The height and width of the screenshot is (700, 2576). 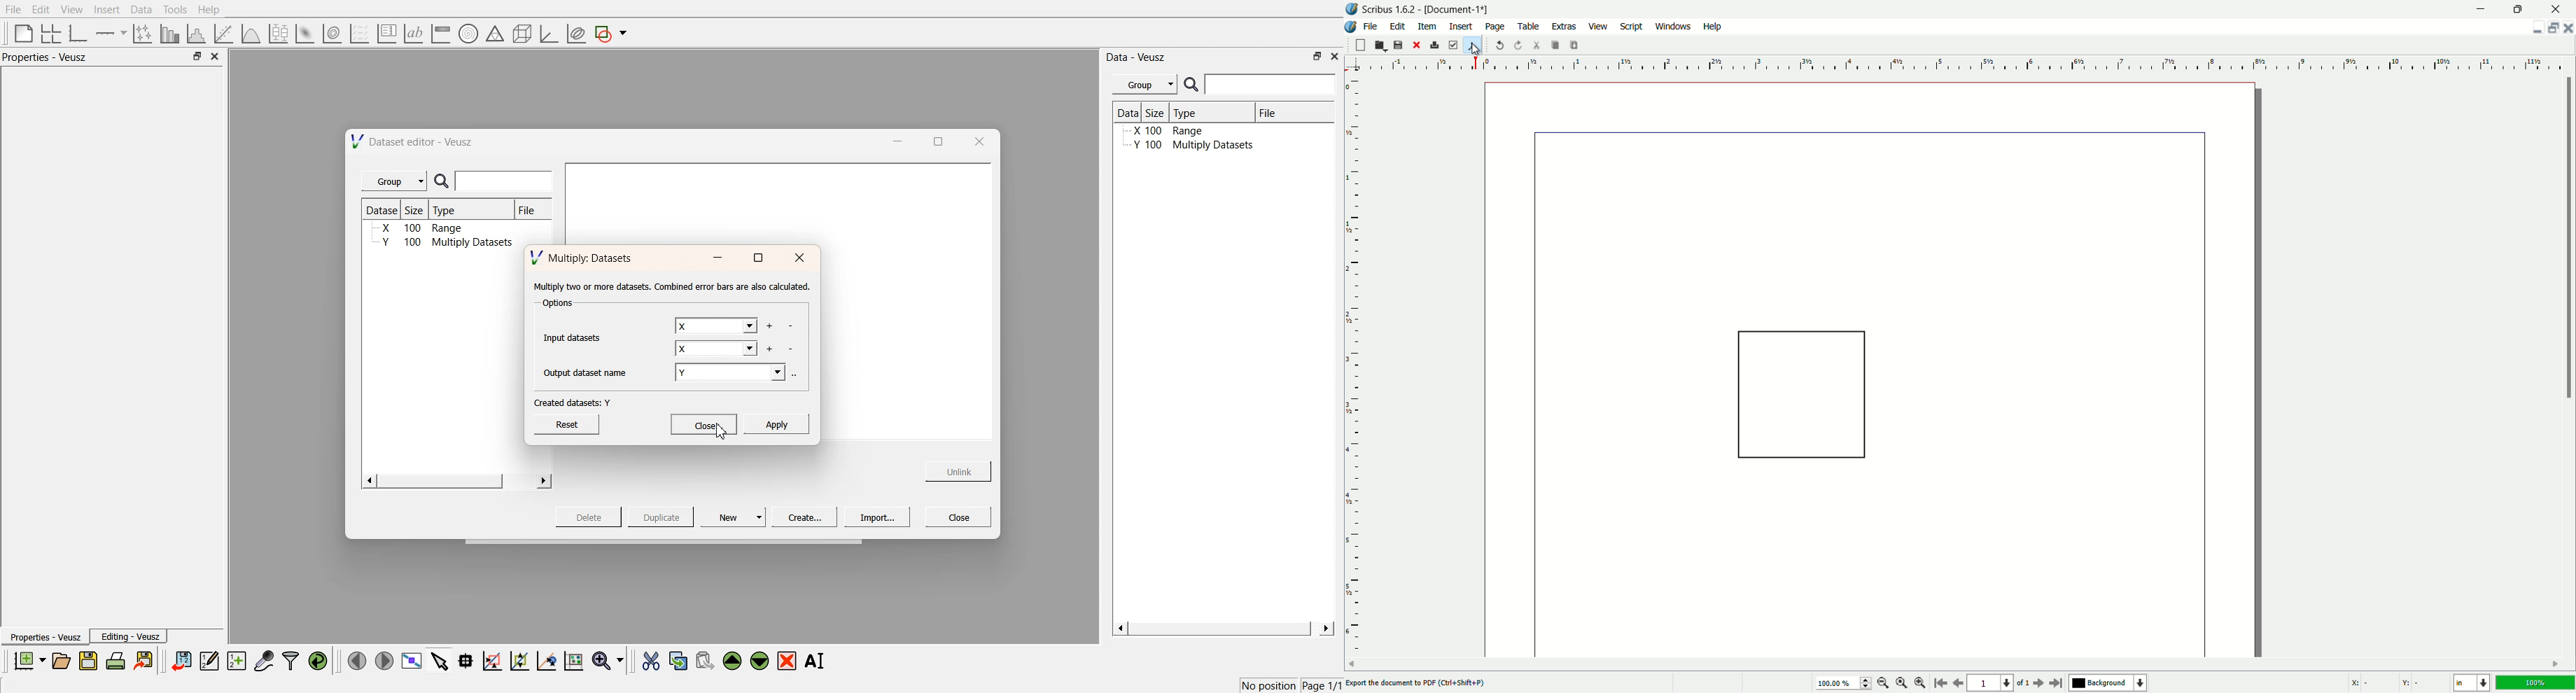 I want to click on plot a function on a graph, so click(x=251, y=32).